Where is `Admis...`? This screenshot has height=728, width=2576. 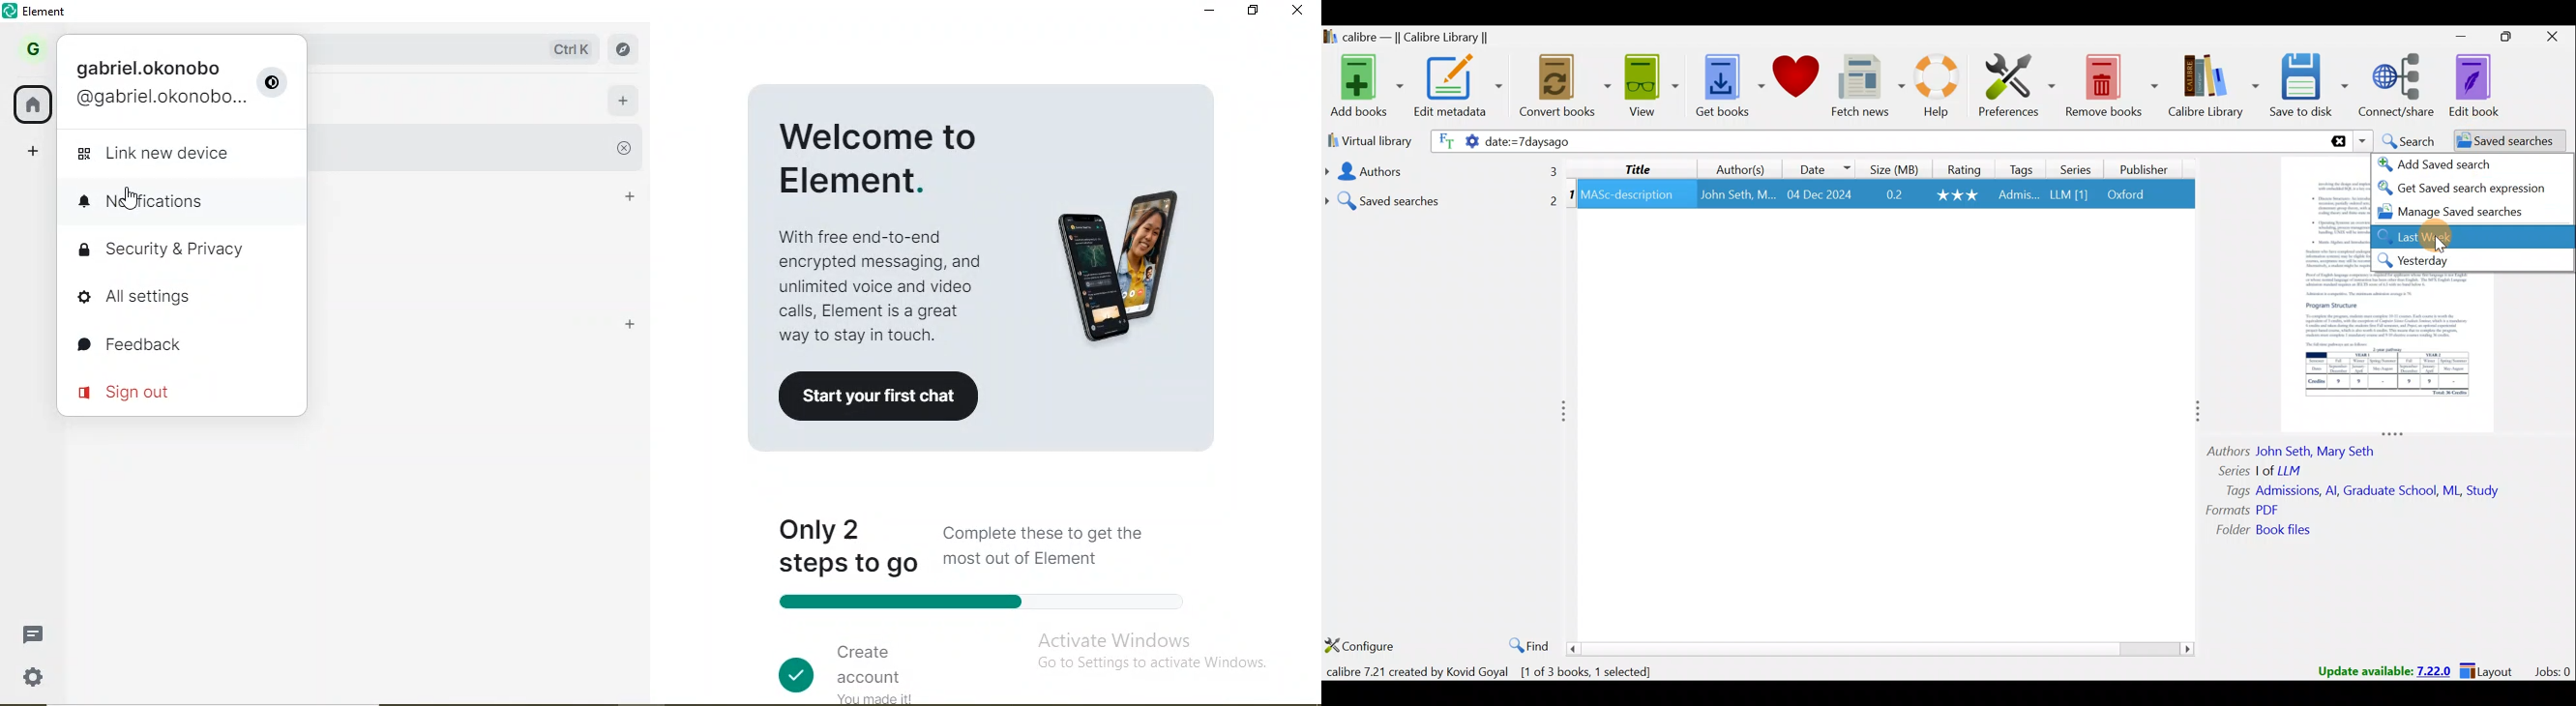
Admis... is located at coordinates (2019, 196).